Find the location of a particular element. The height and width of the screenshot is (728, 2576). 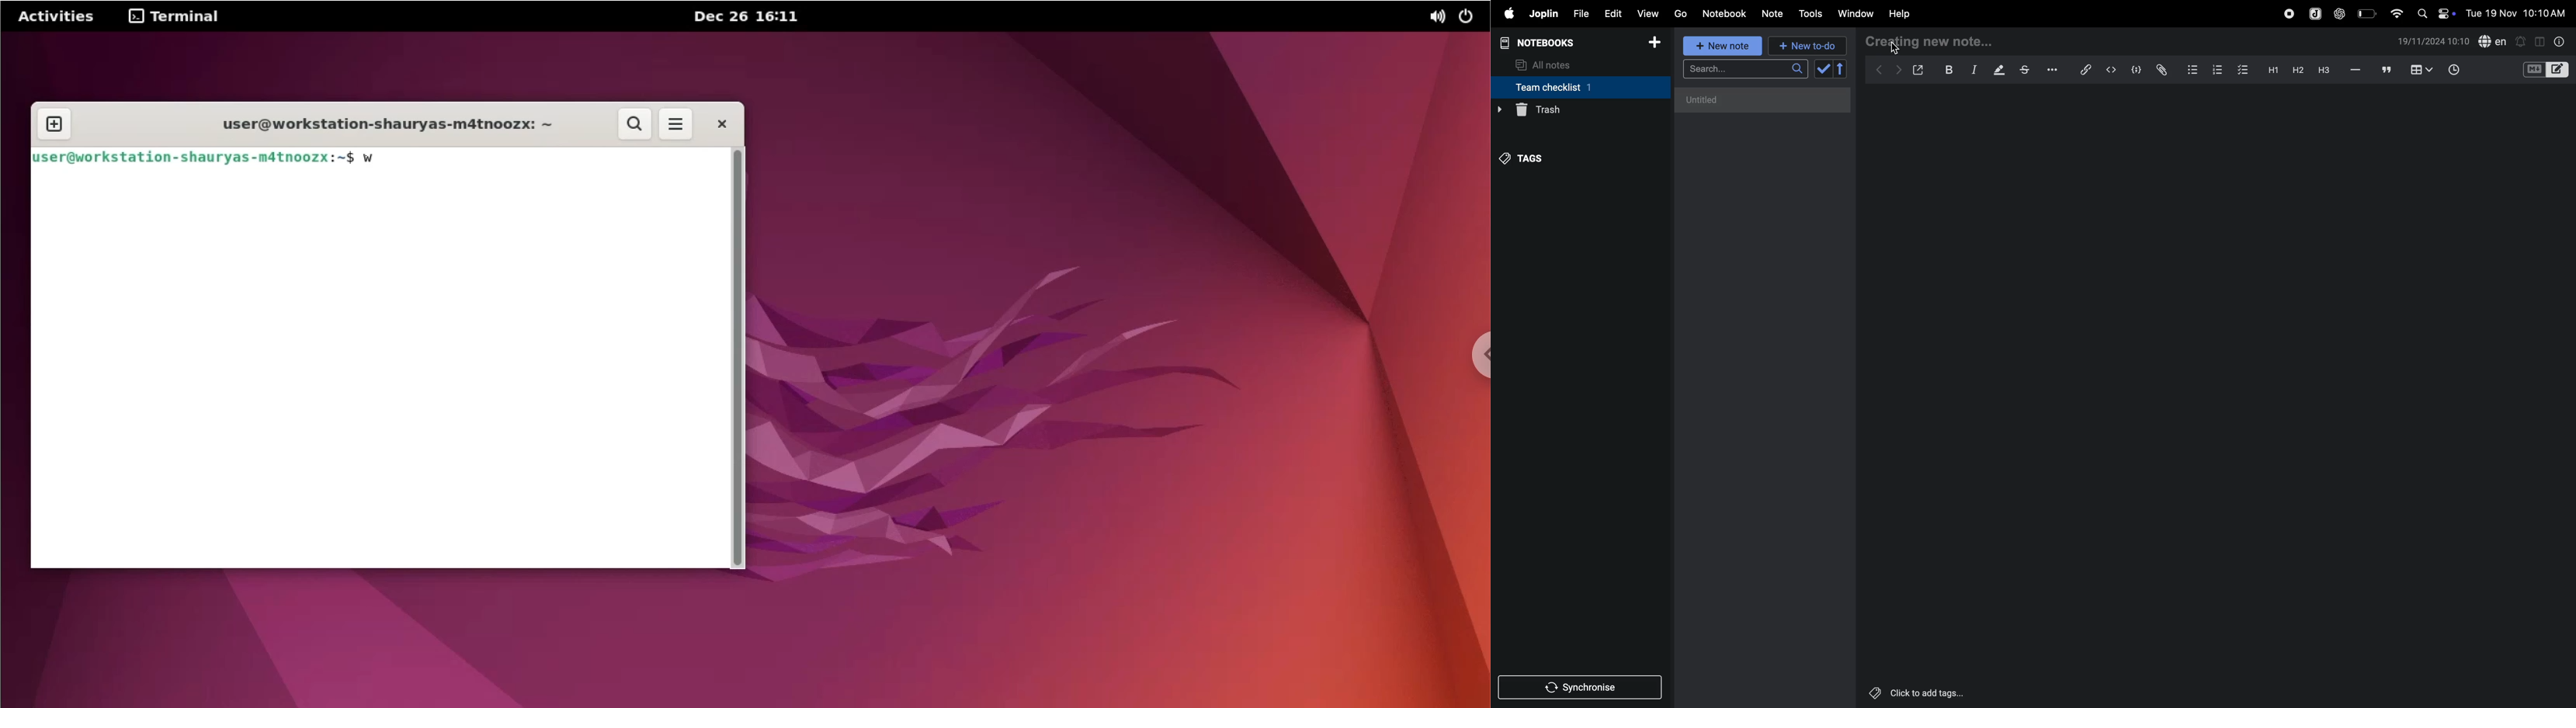

help is located at coordinates (1902, 13).